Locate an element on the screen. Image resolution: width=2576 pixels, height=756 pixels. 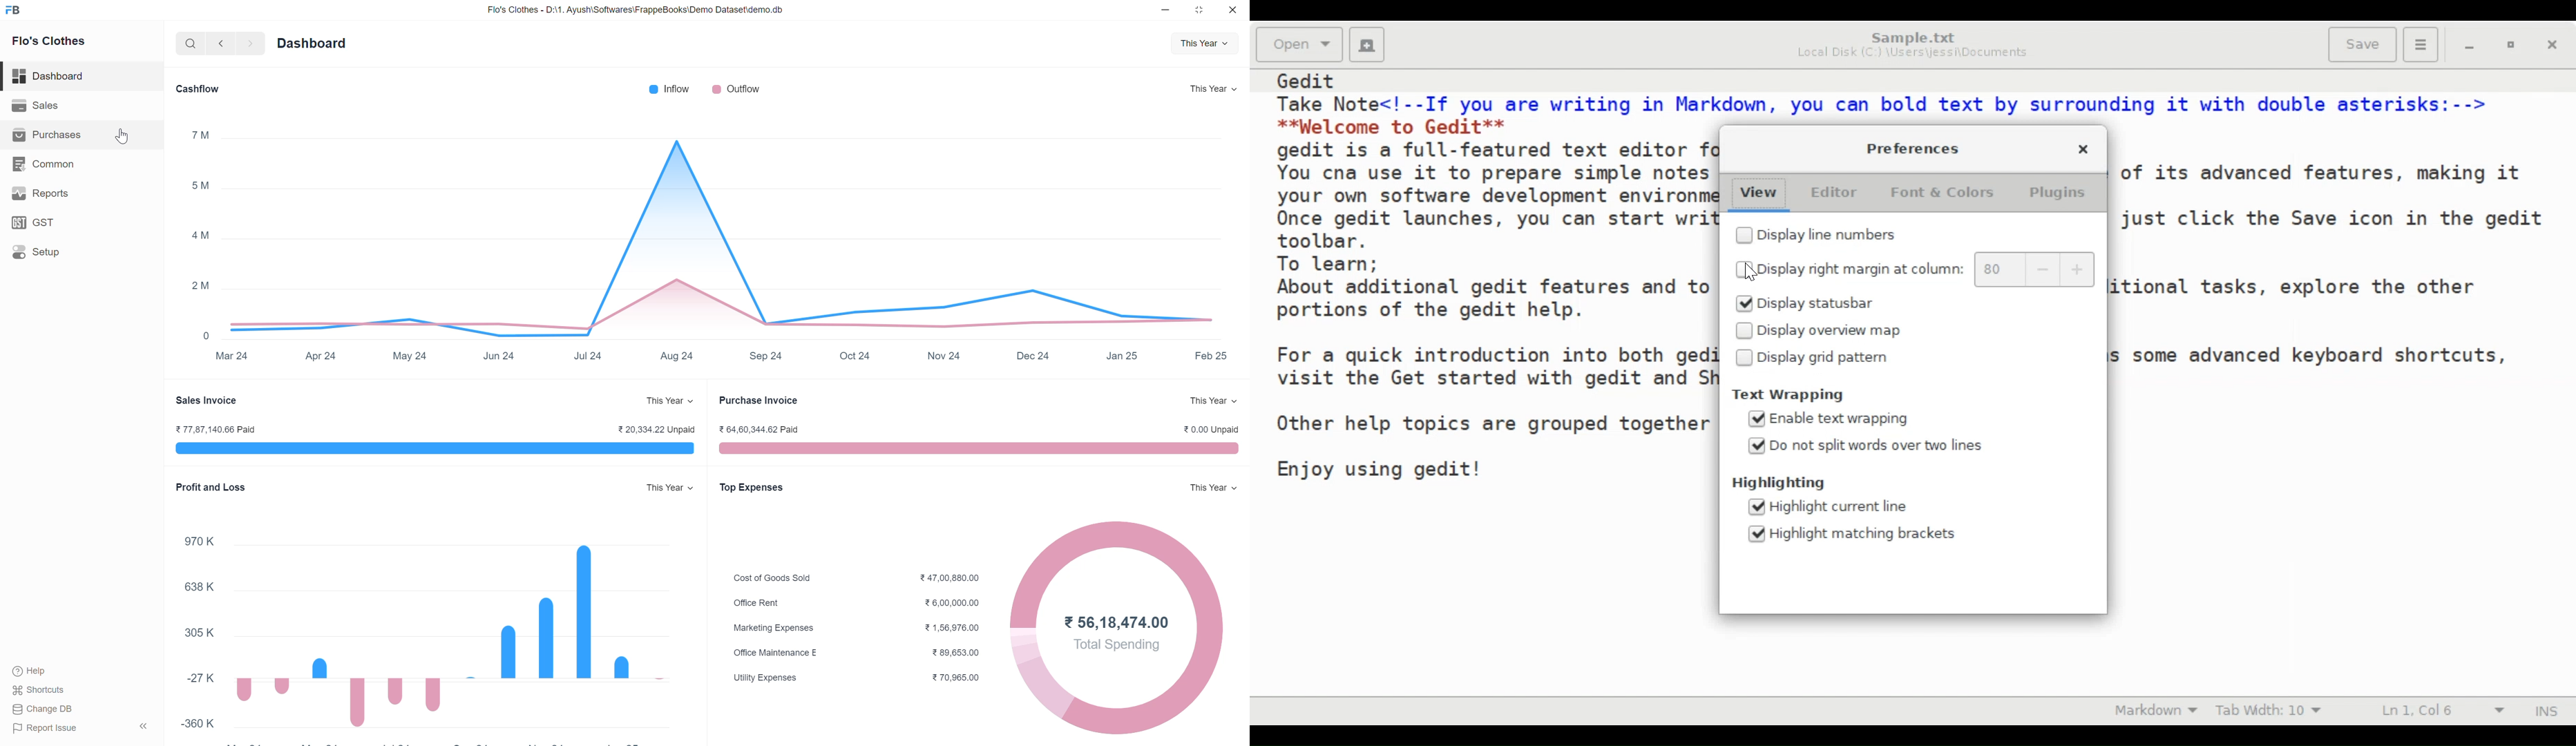
May 24 is located at coordinates (410, 356).